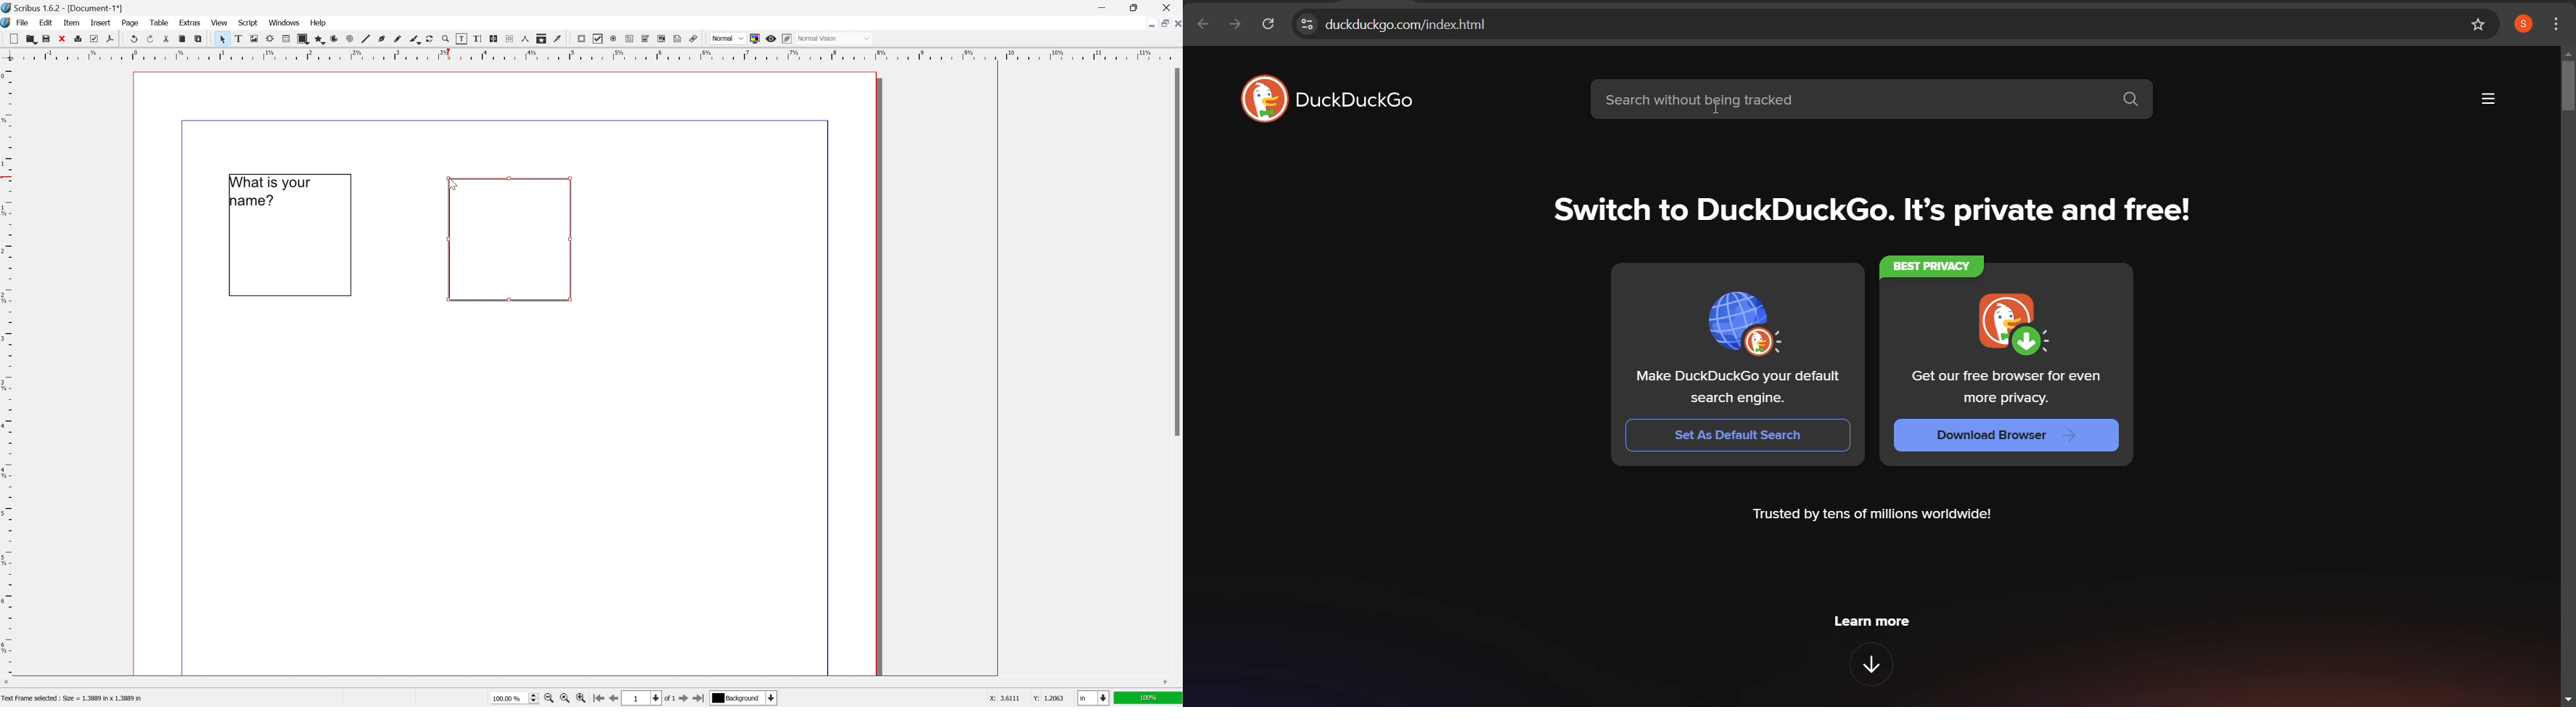 Image resolution: width=2576 pixels, height=728 pixels. What do you see at coordinates (645, 38) in the screenshot?
I see `pdf combo box` at bounding box center [645, 38].